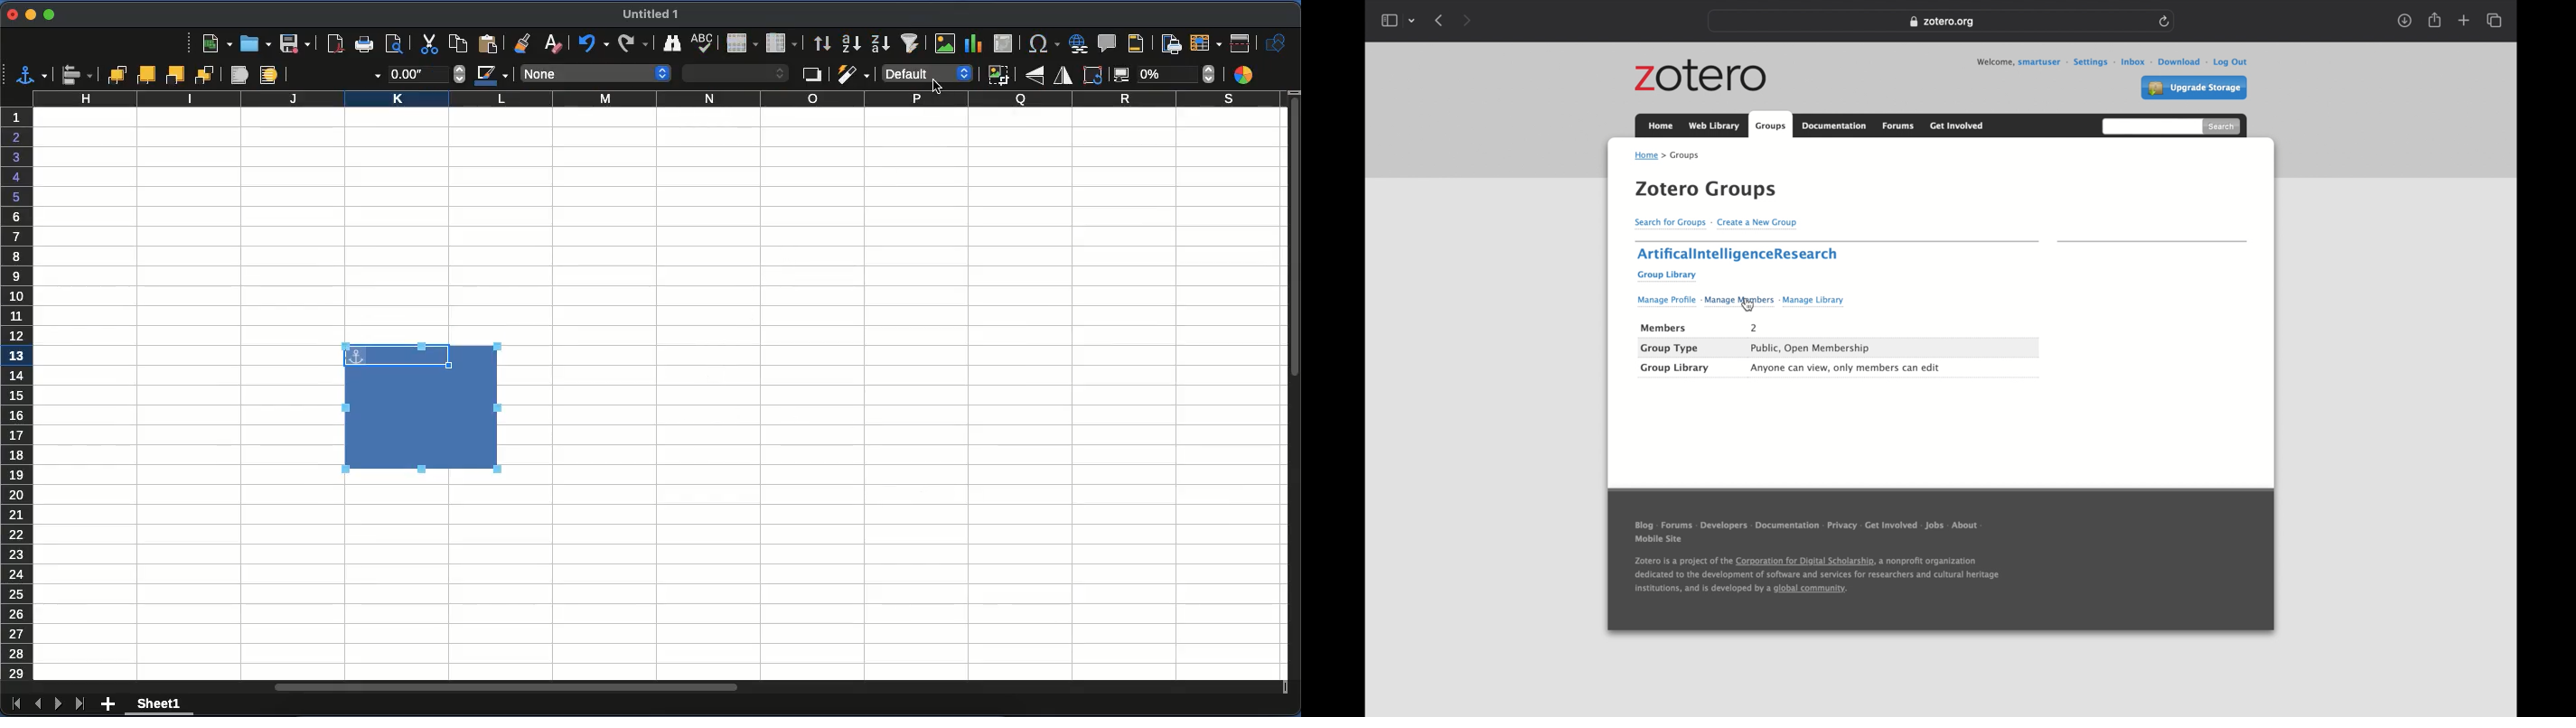 The height and width of the screenshot is (728, 2576). What do you see at coordinates (559, 42) in the screenshot?
I see `clear formatting` at bounding box center [559, 42].